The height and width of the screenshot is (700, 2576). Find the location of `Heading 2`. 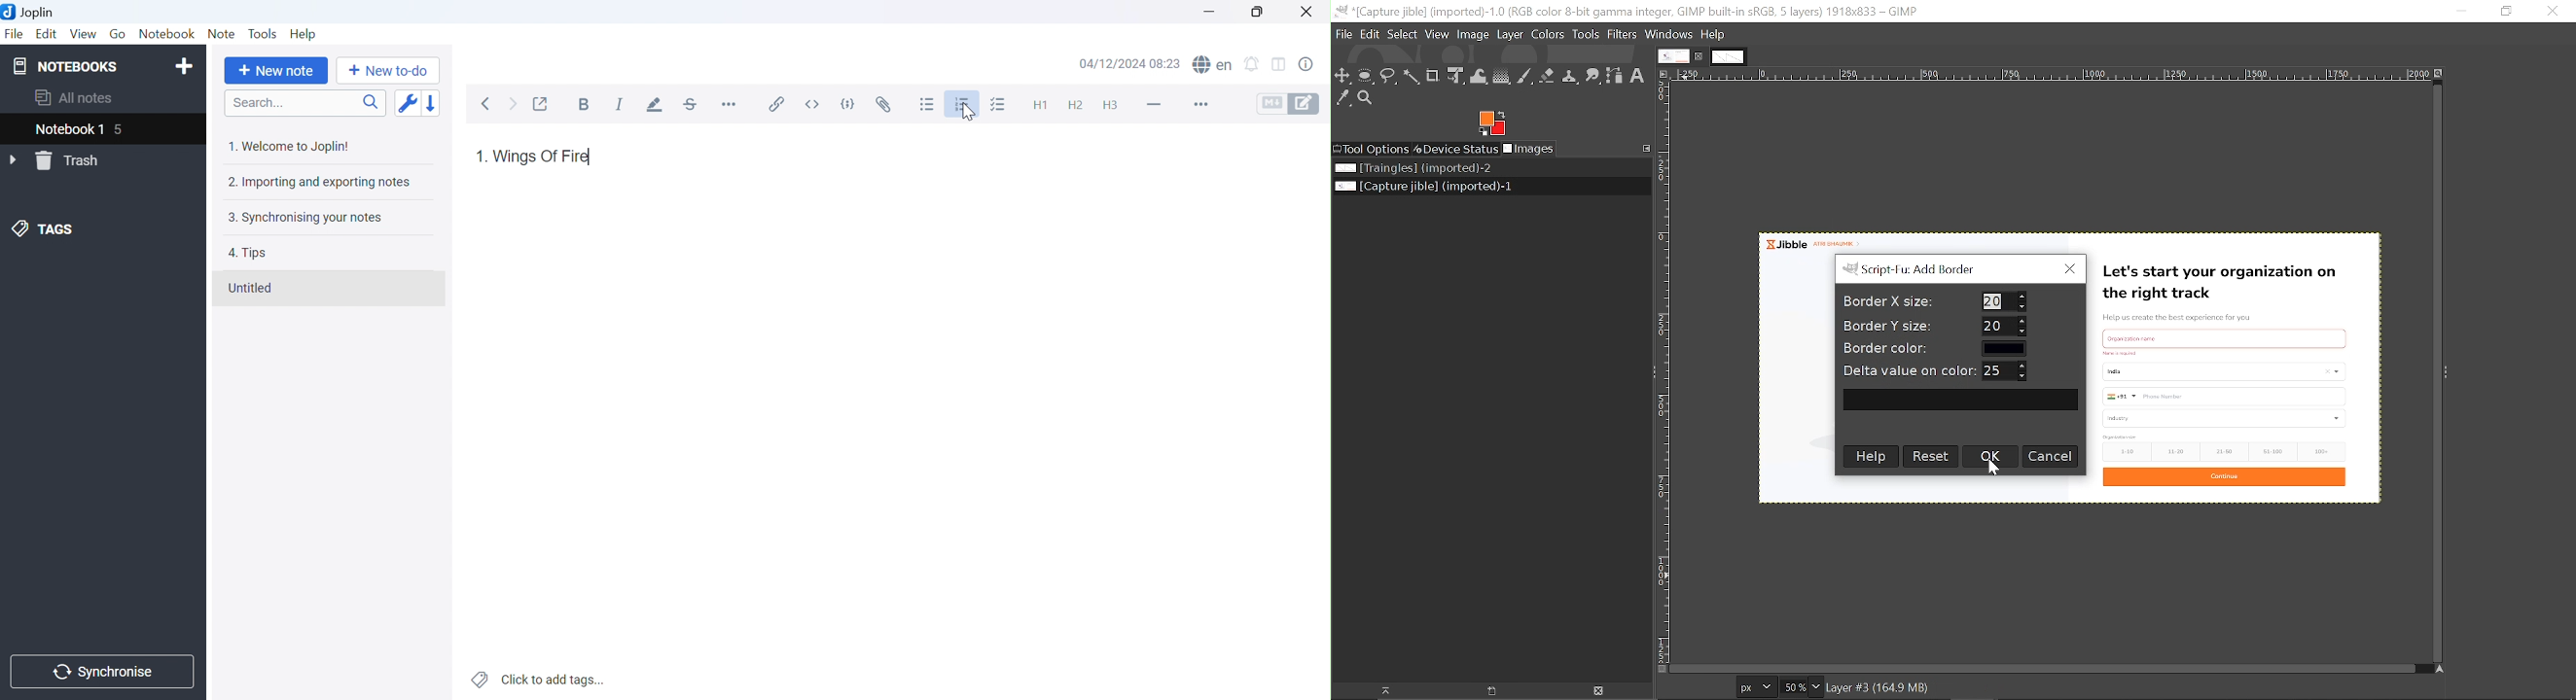

Heading 2 is located at coordinates (1075, 103).